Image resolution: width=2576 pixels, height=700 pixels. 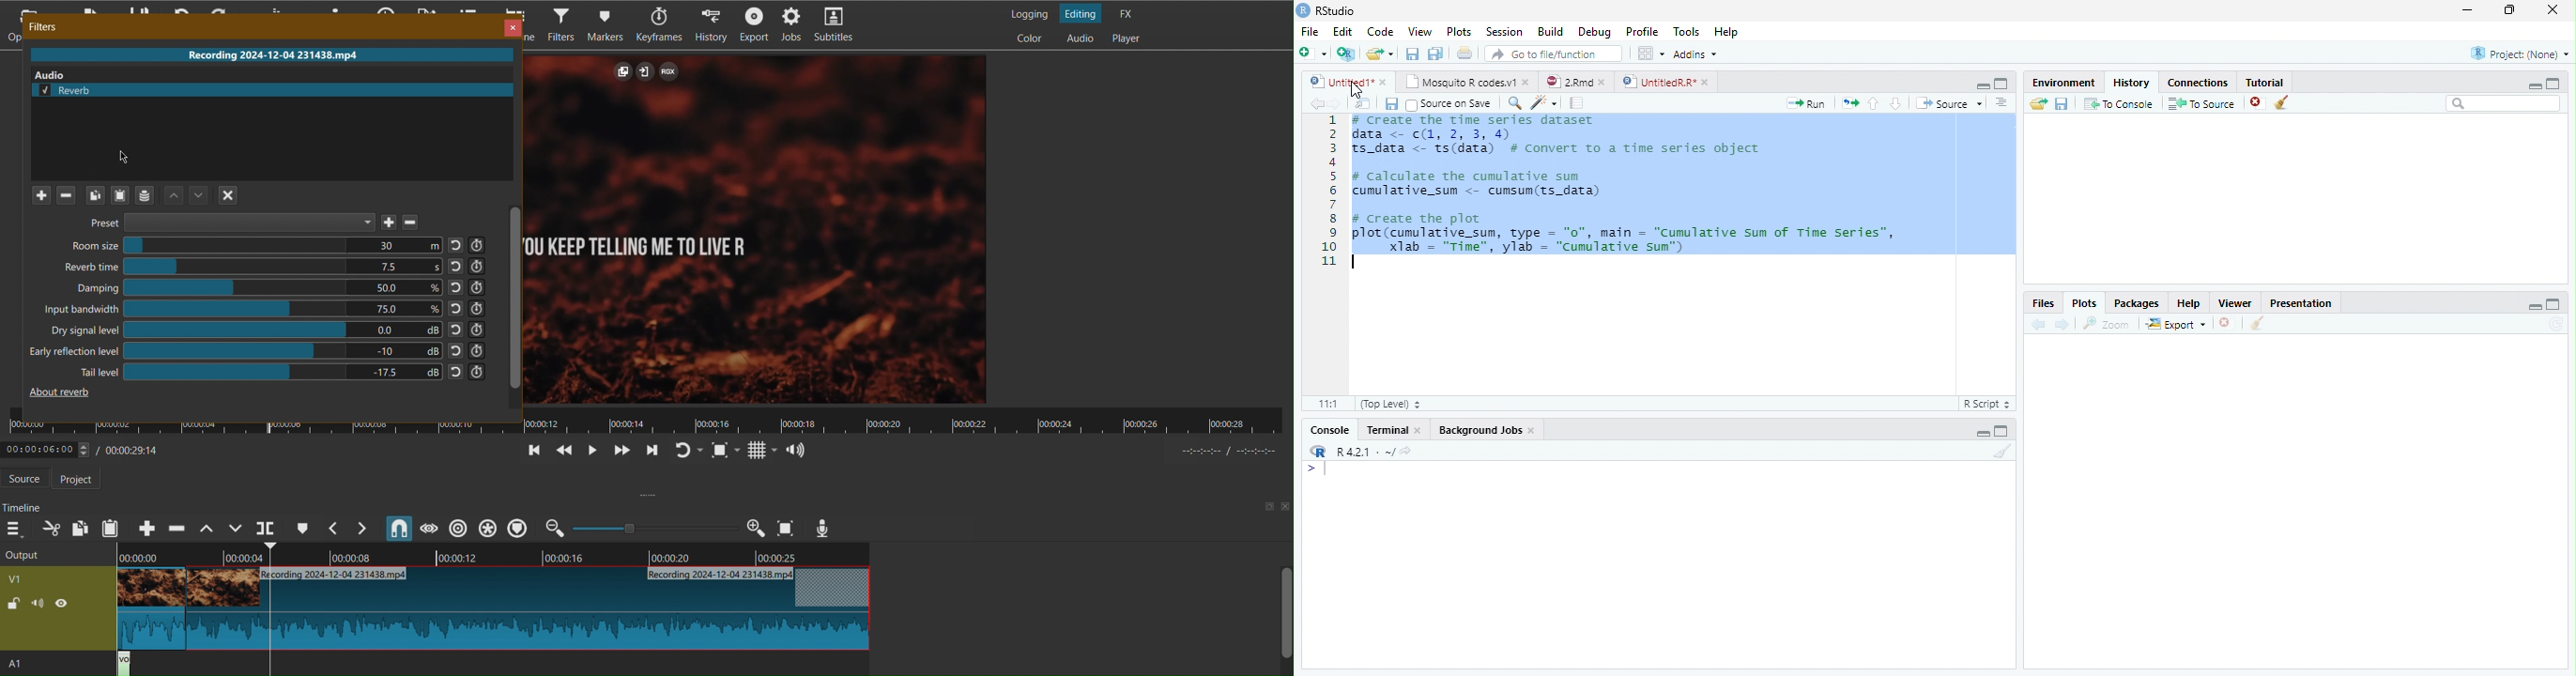 What do you see at coordinates (1327, 9) in the screenshot?
I see `Rstudio` at bounding box center [1327, 9].